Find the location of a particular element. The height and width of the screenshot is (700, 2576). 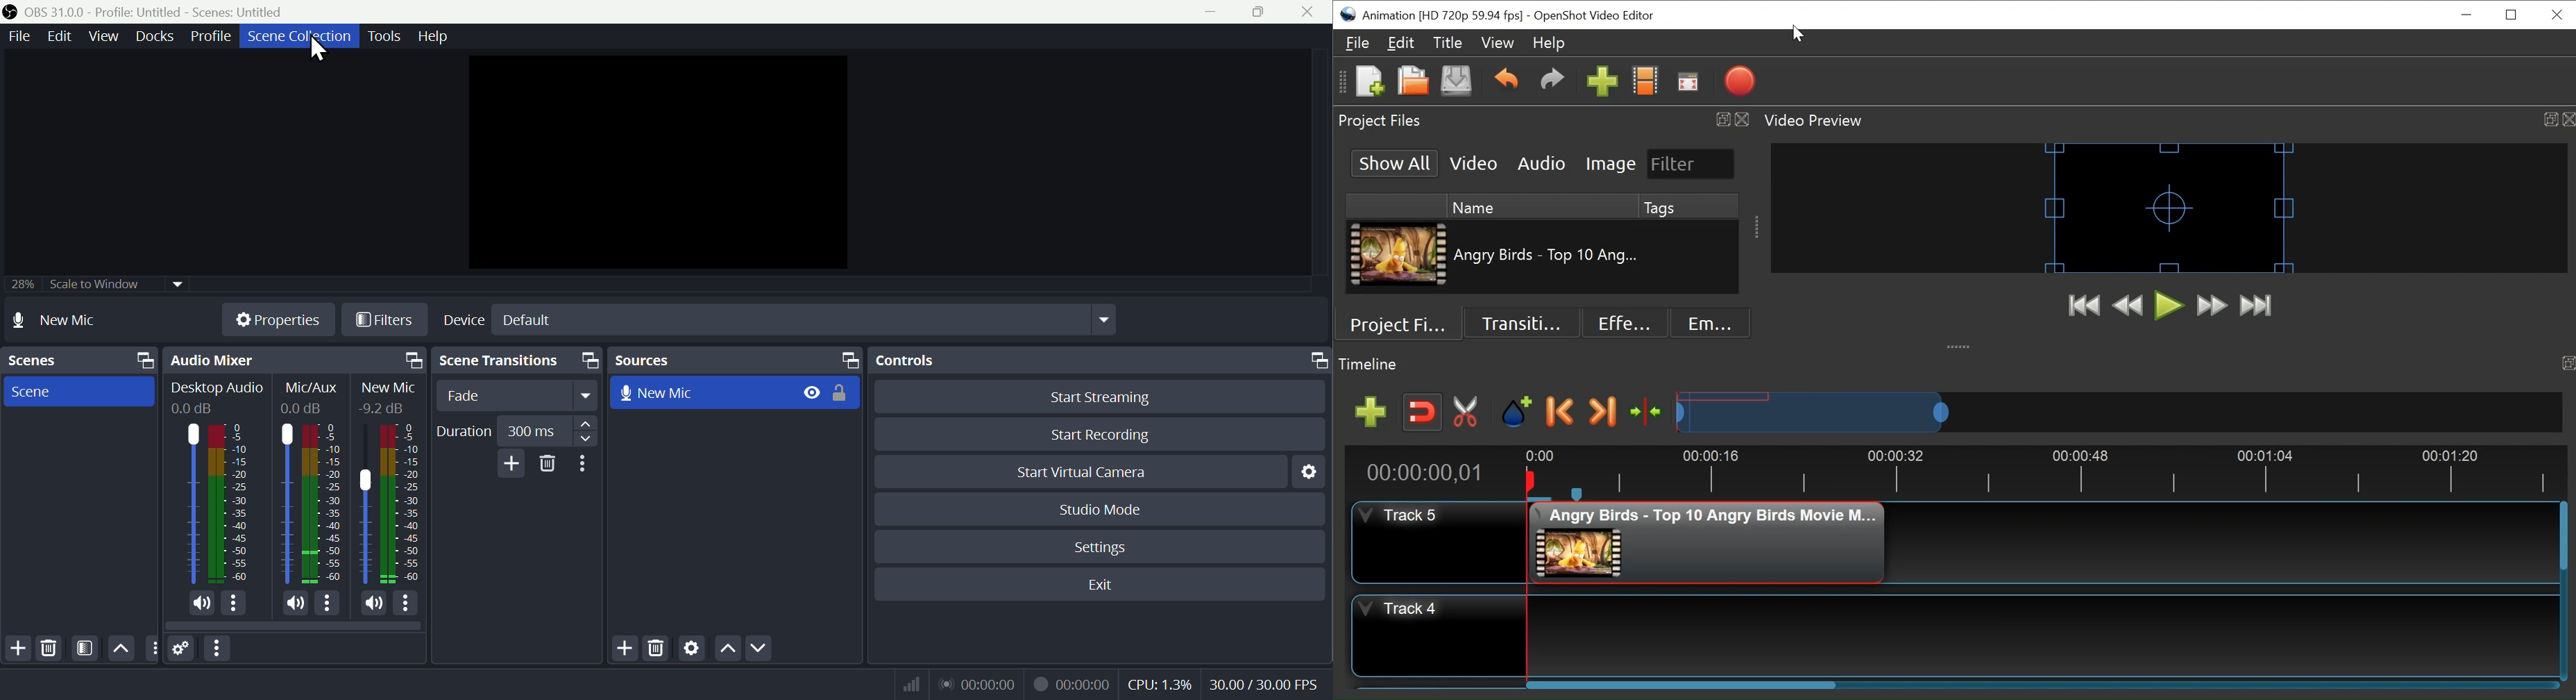

Next Marker is located at coordinates (1603, 412).